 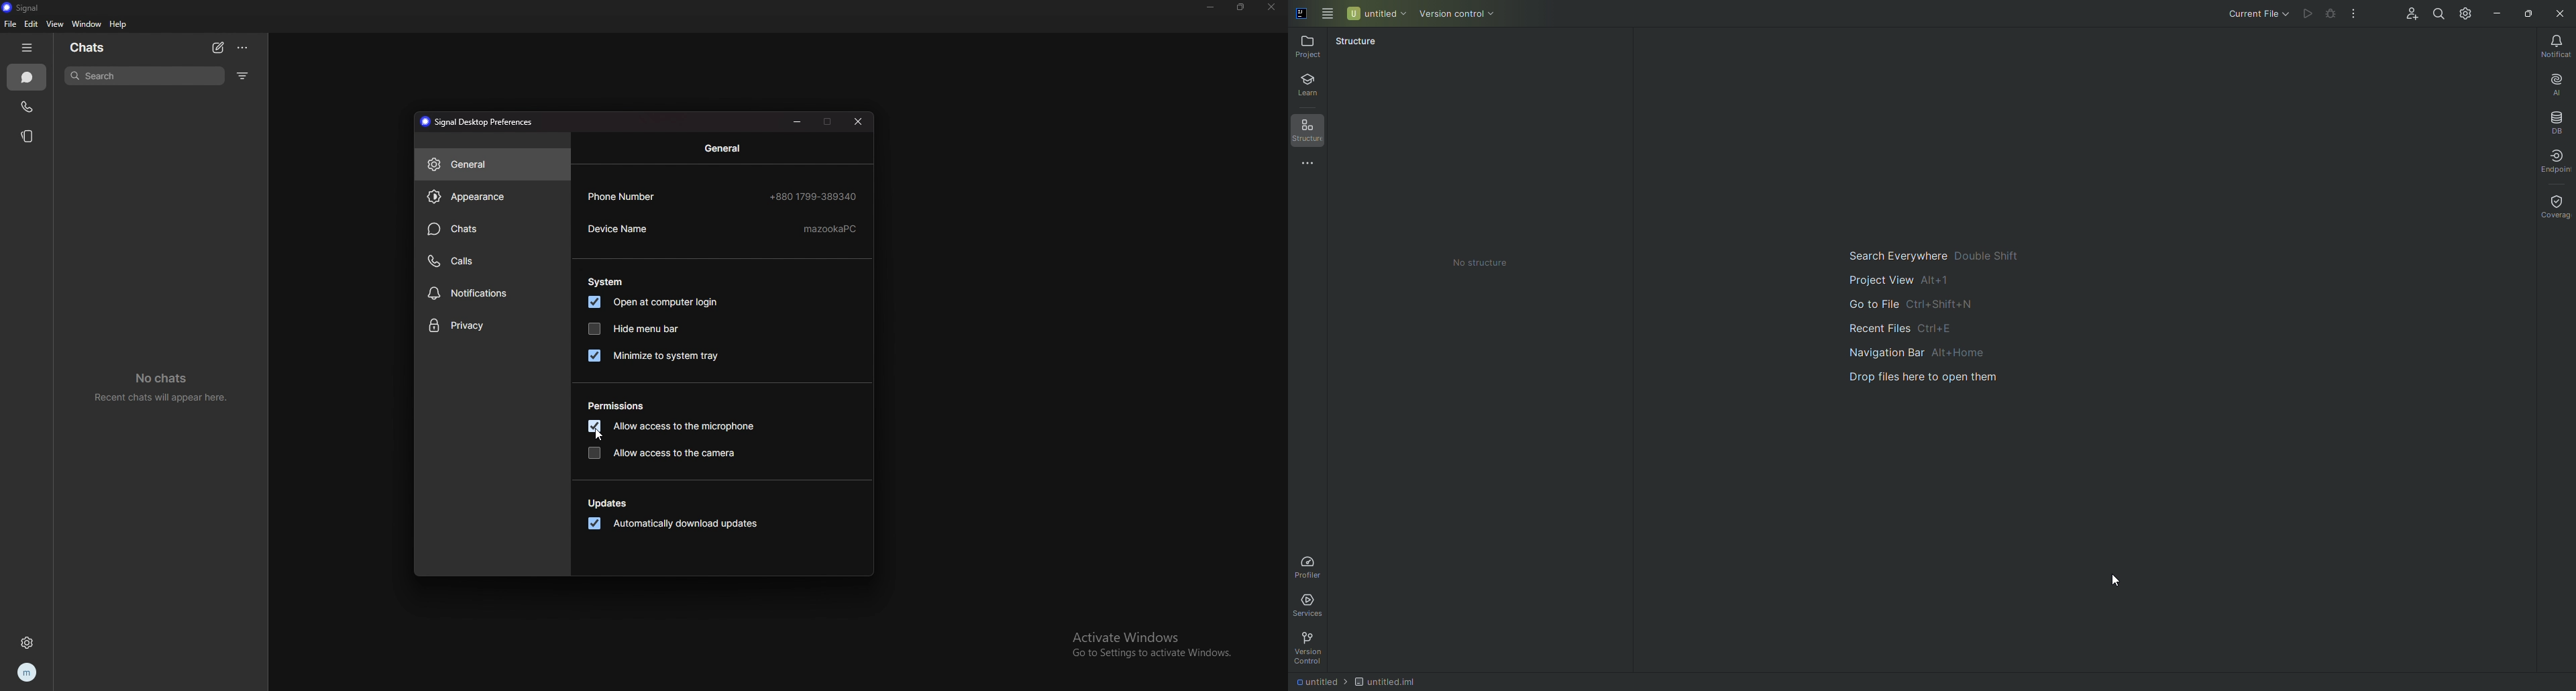 I want to click on resize, so click(x=1241, y=7).